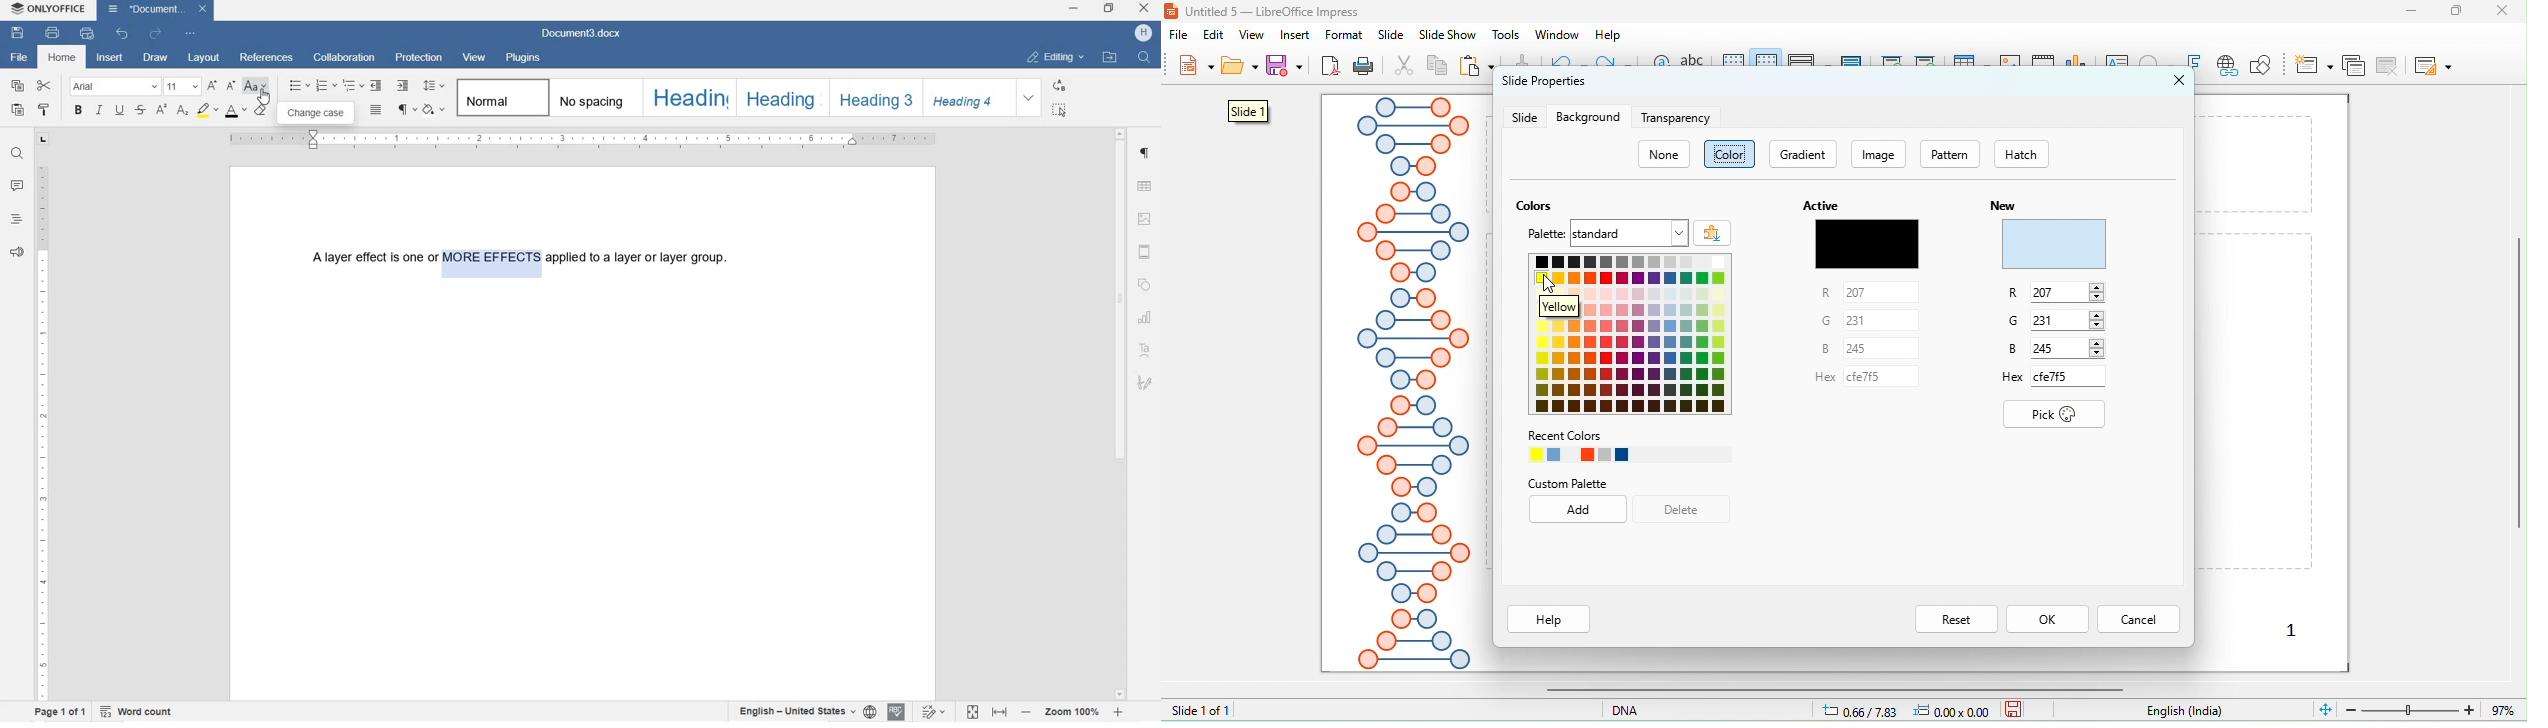  I want to click on HEADING 1, so click(688, 96).